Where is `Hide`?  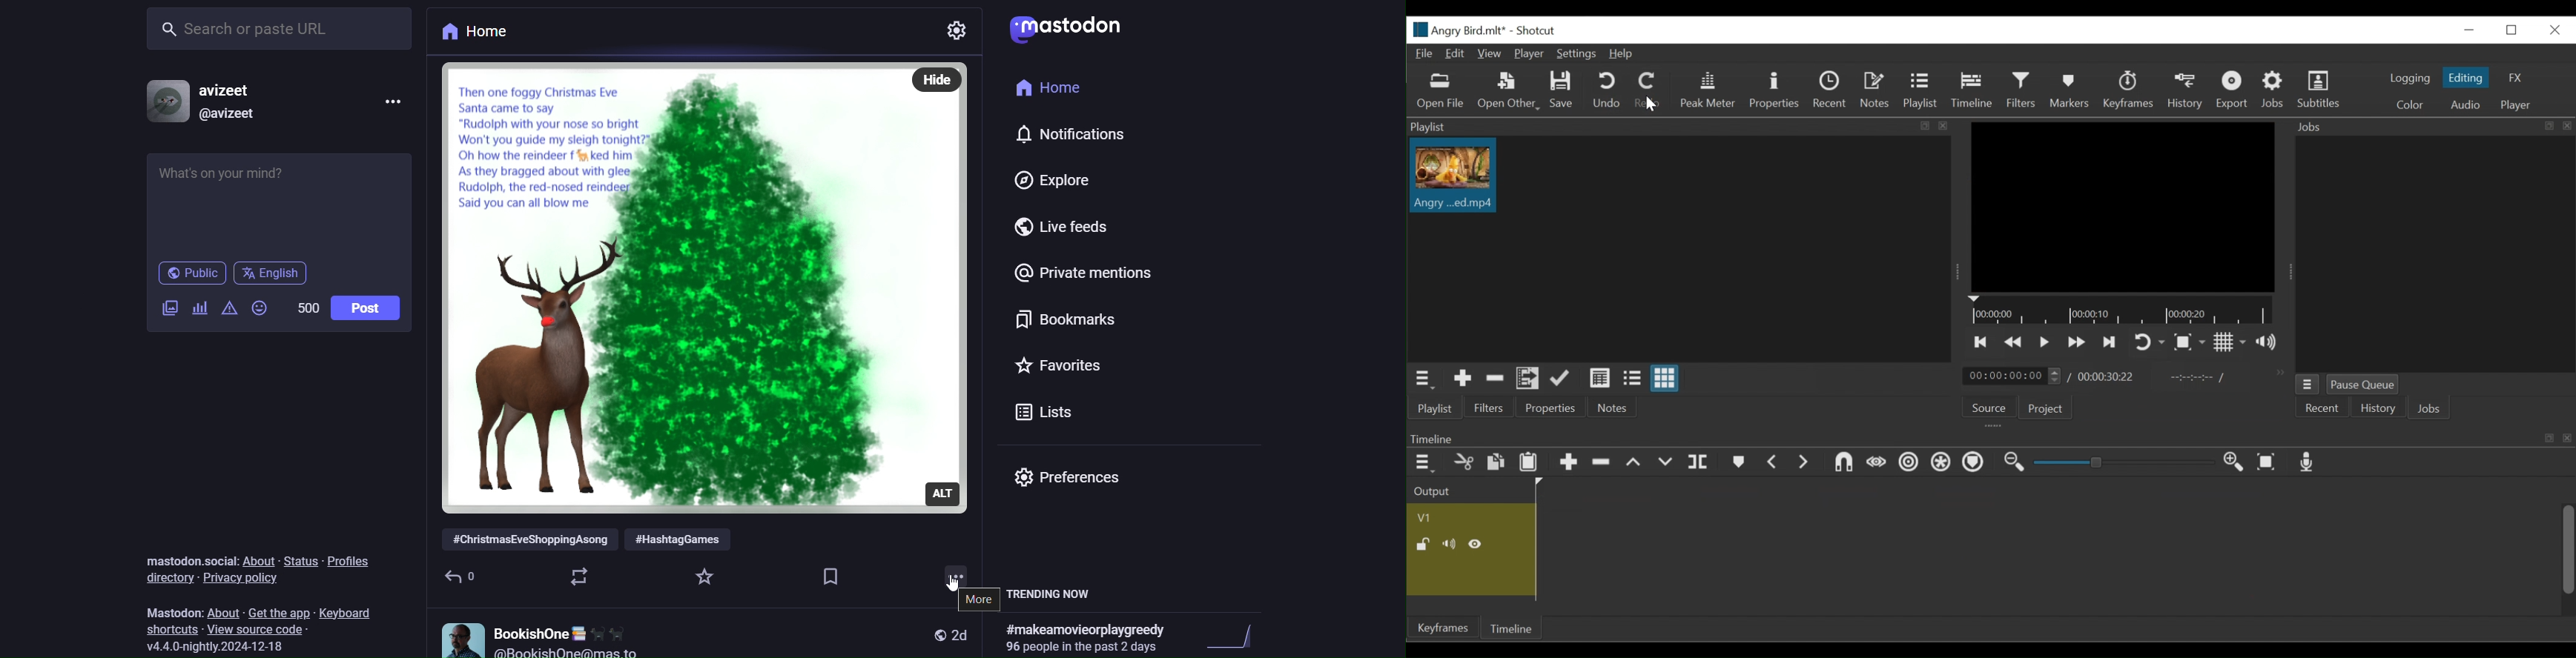 Hide is located at coordinates (1477, 543).